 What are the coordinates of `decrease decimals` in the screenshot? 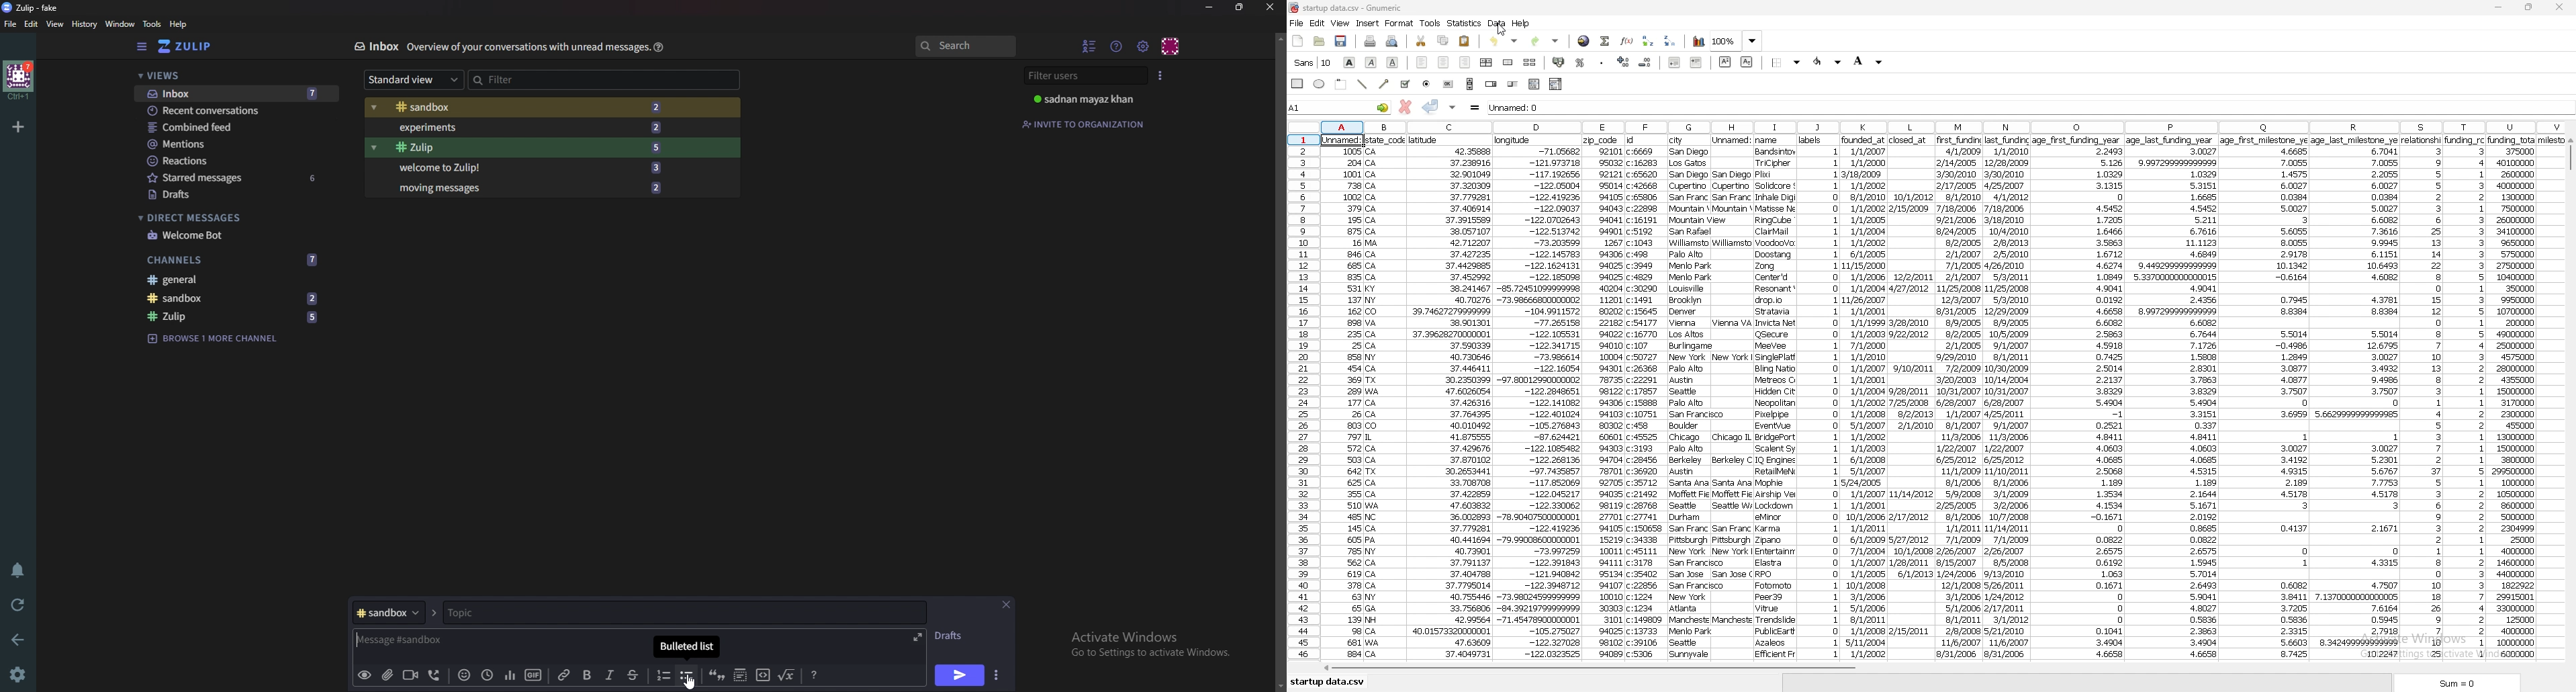 It's located at (1645, 62).